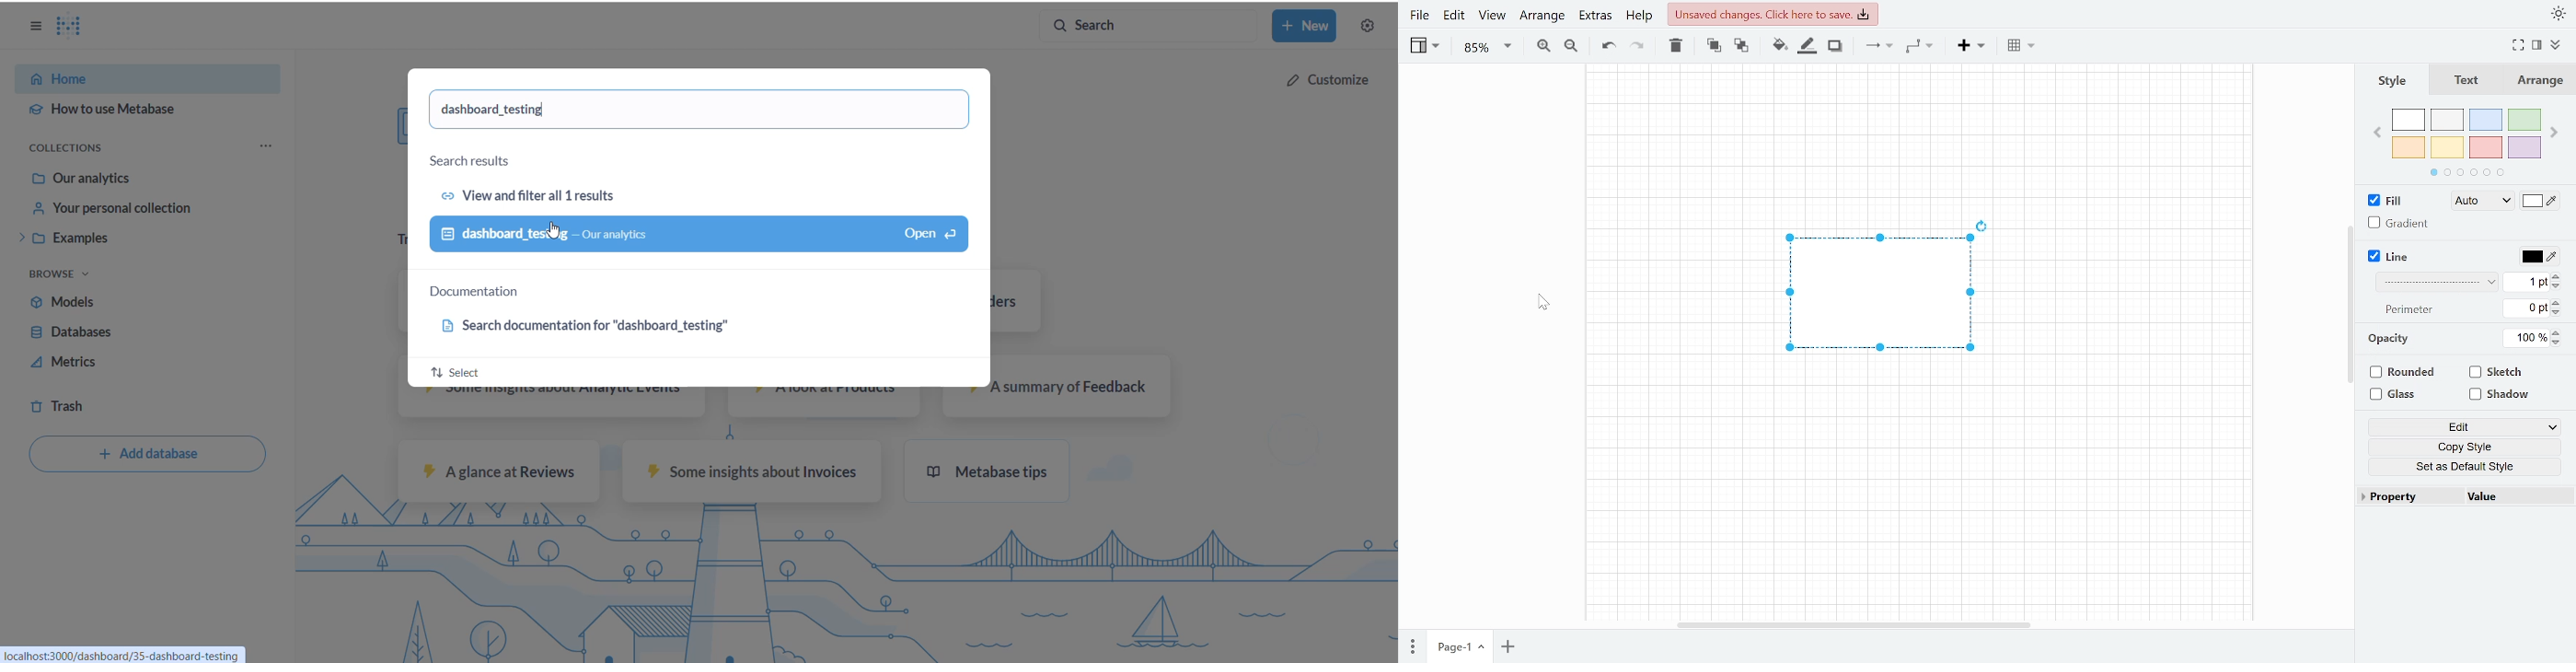 The height and width of the screenshot is (672, 2576). Describe the element at coordinates (2558, 275) in the screenshot. I see `Increase linewidth` at that location.